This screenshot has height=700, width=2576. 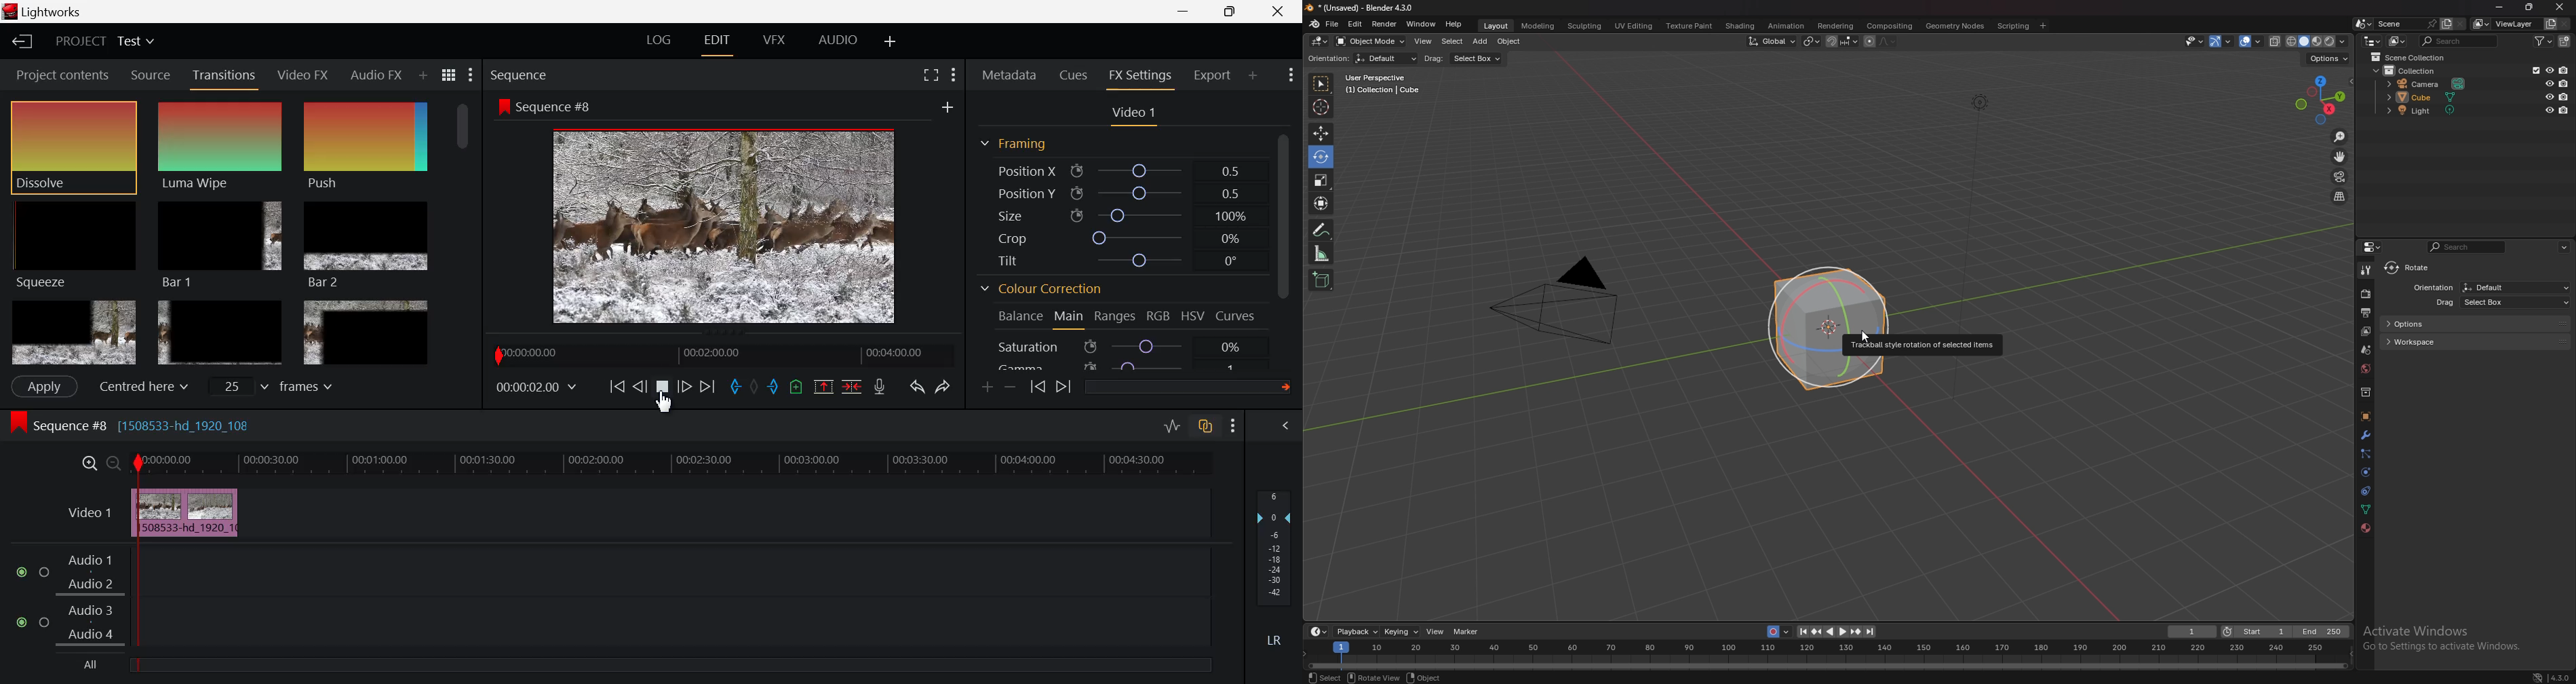 What do you see at coordinates (1436, 60) in the screenshot?
I see `drag` at bounding box center [1436, 60].